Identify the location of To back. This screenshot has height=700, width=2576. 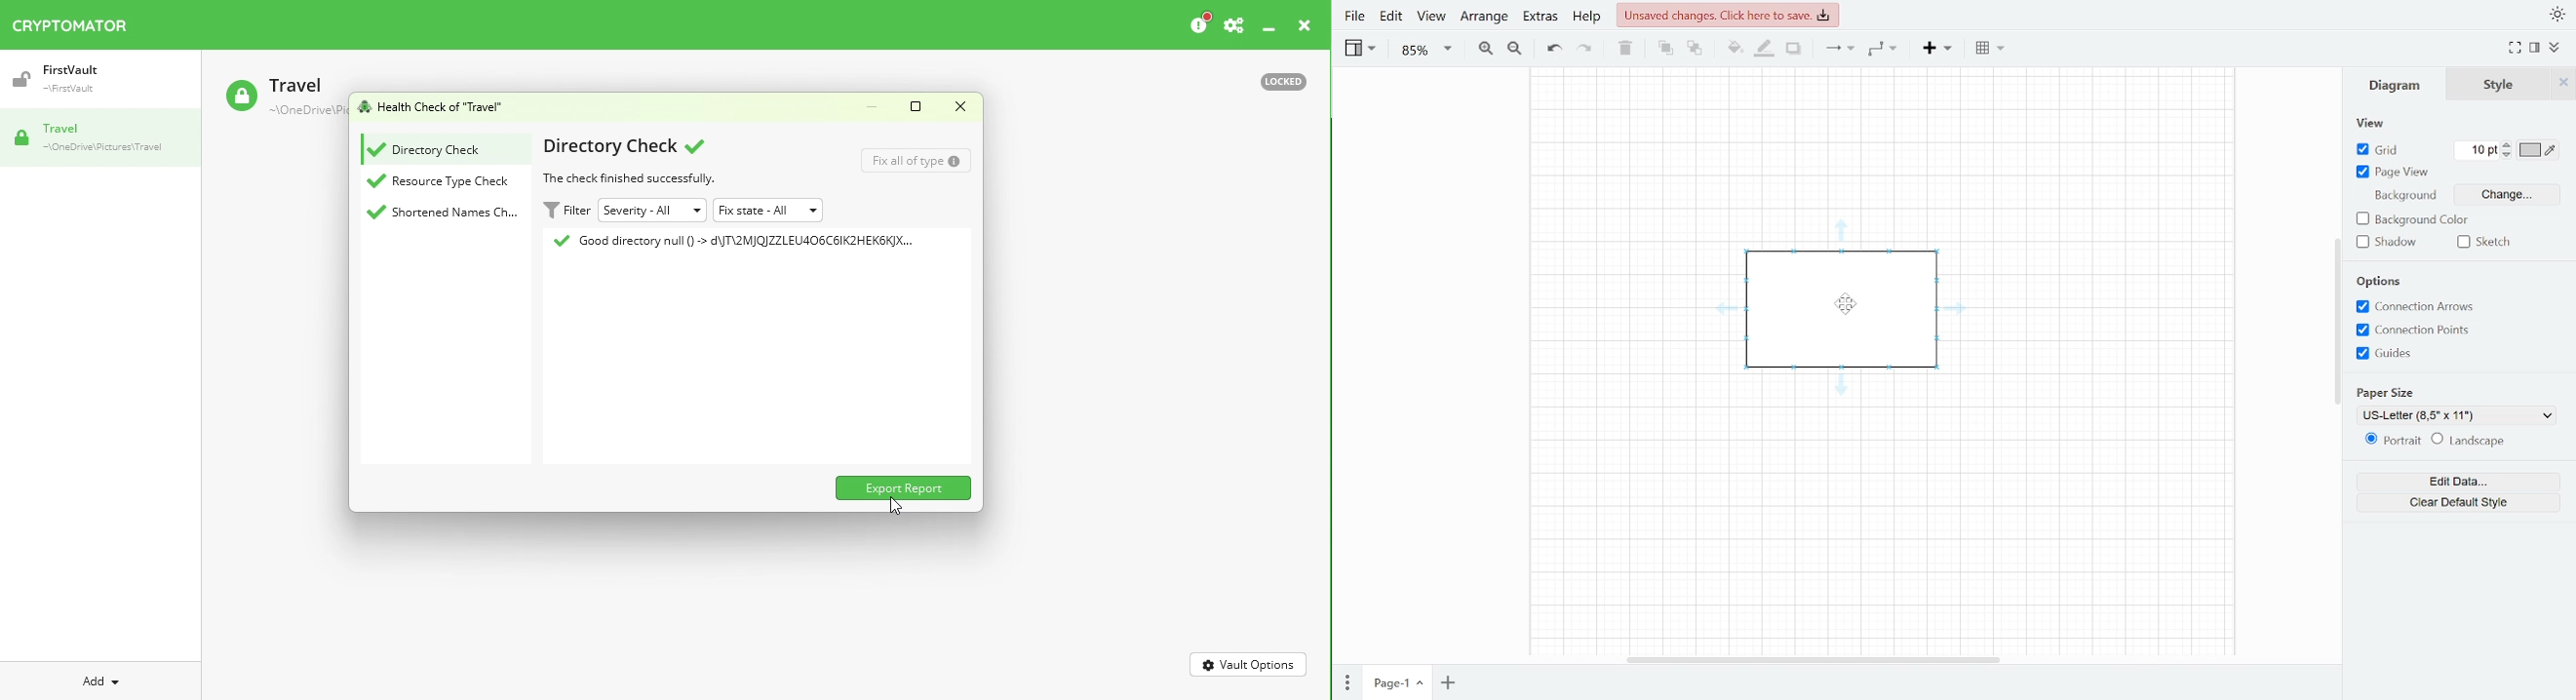
(1694, 50).